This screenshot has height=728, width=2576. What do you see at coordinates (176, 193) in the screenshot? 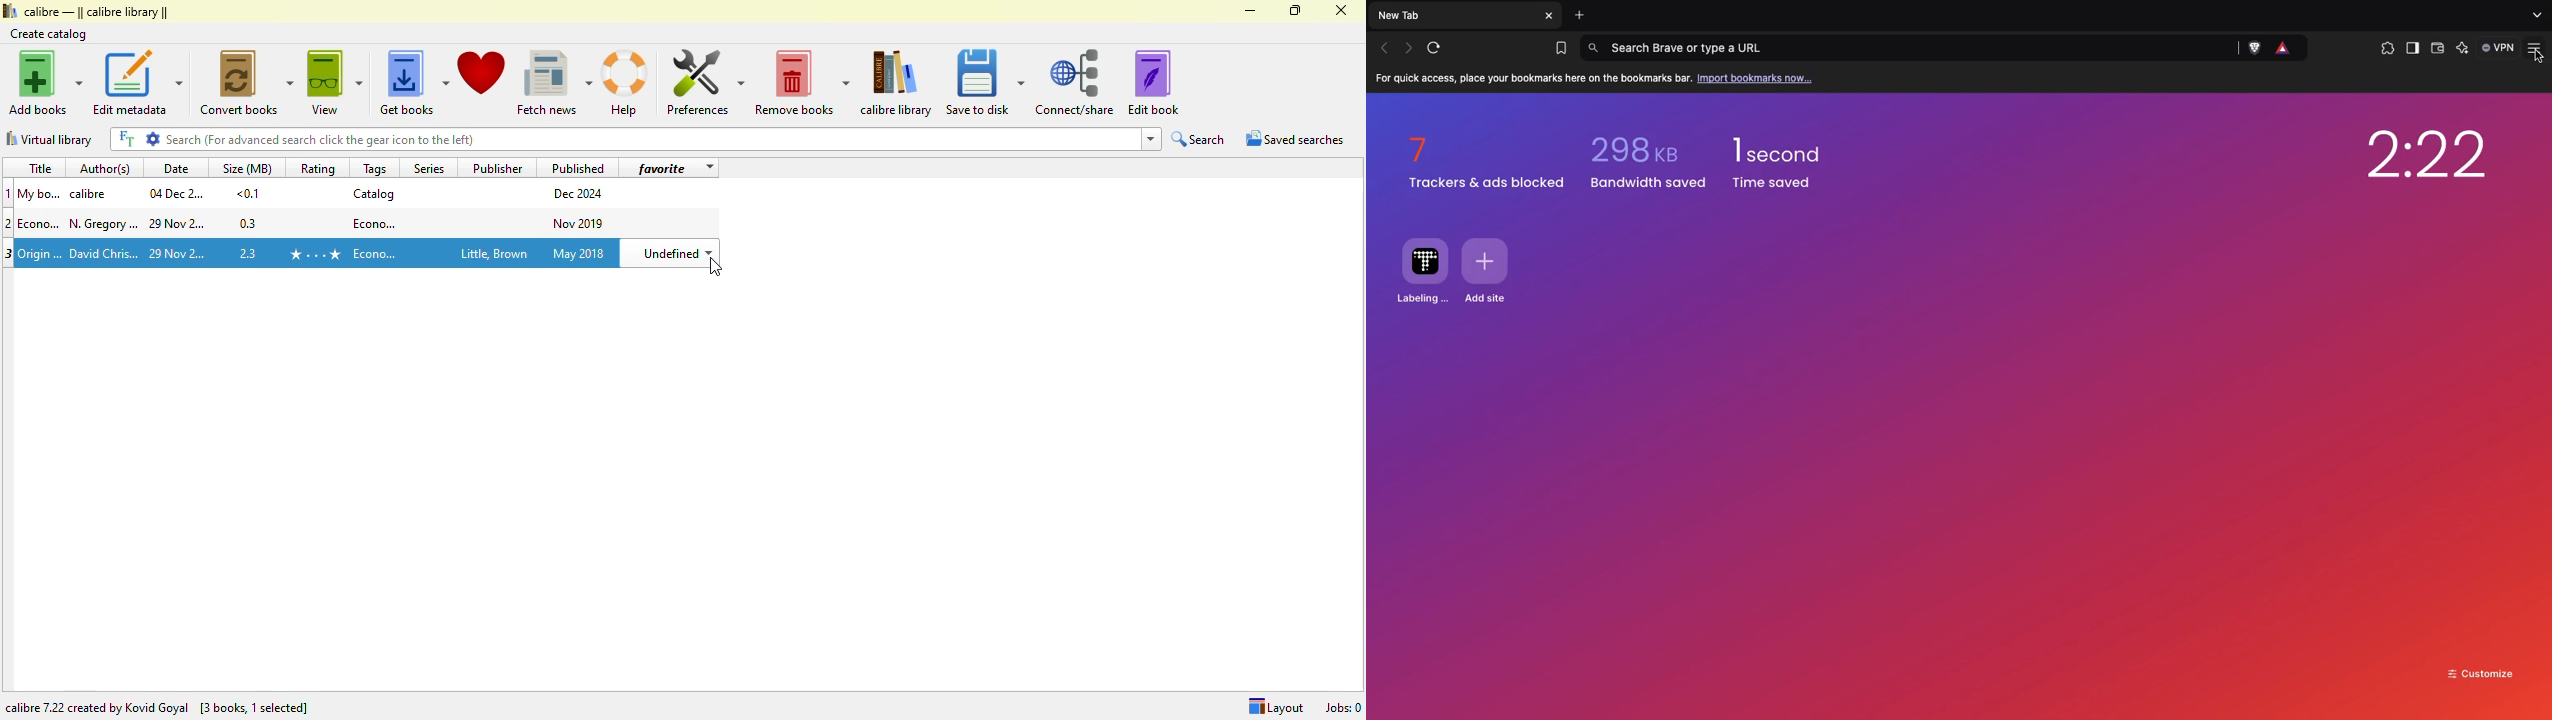
I see `date` at bounding box center [176, 193].